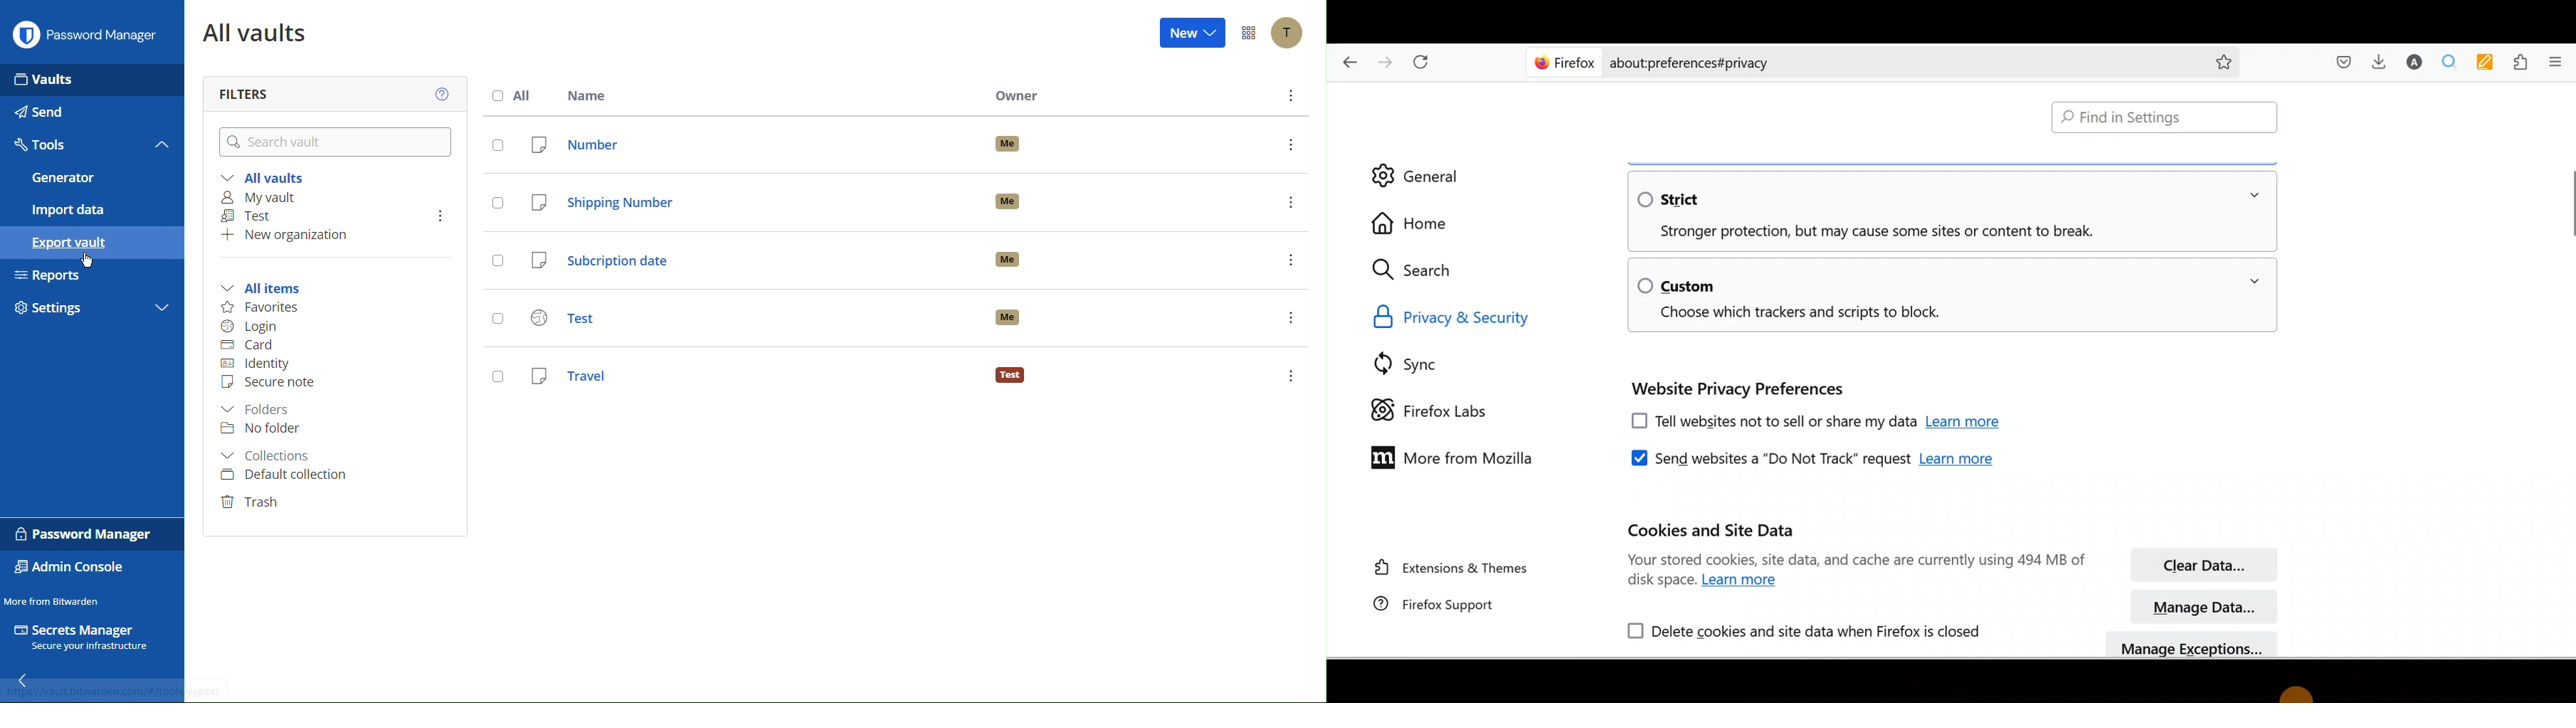  I want to click on Login, so click(249, 326).